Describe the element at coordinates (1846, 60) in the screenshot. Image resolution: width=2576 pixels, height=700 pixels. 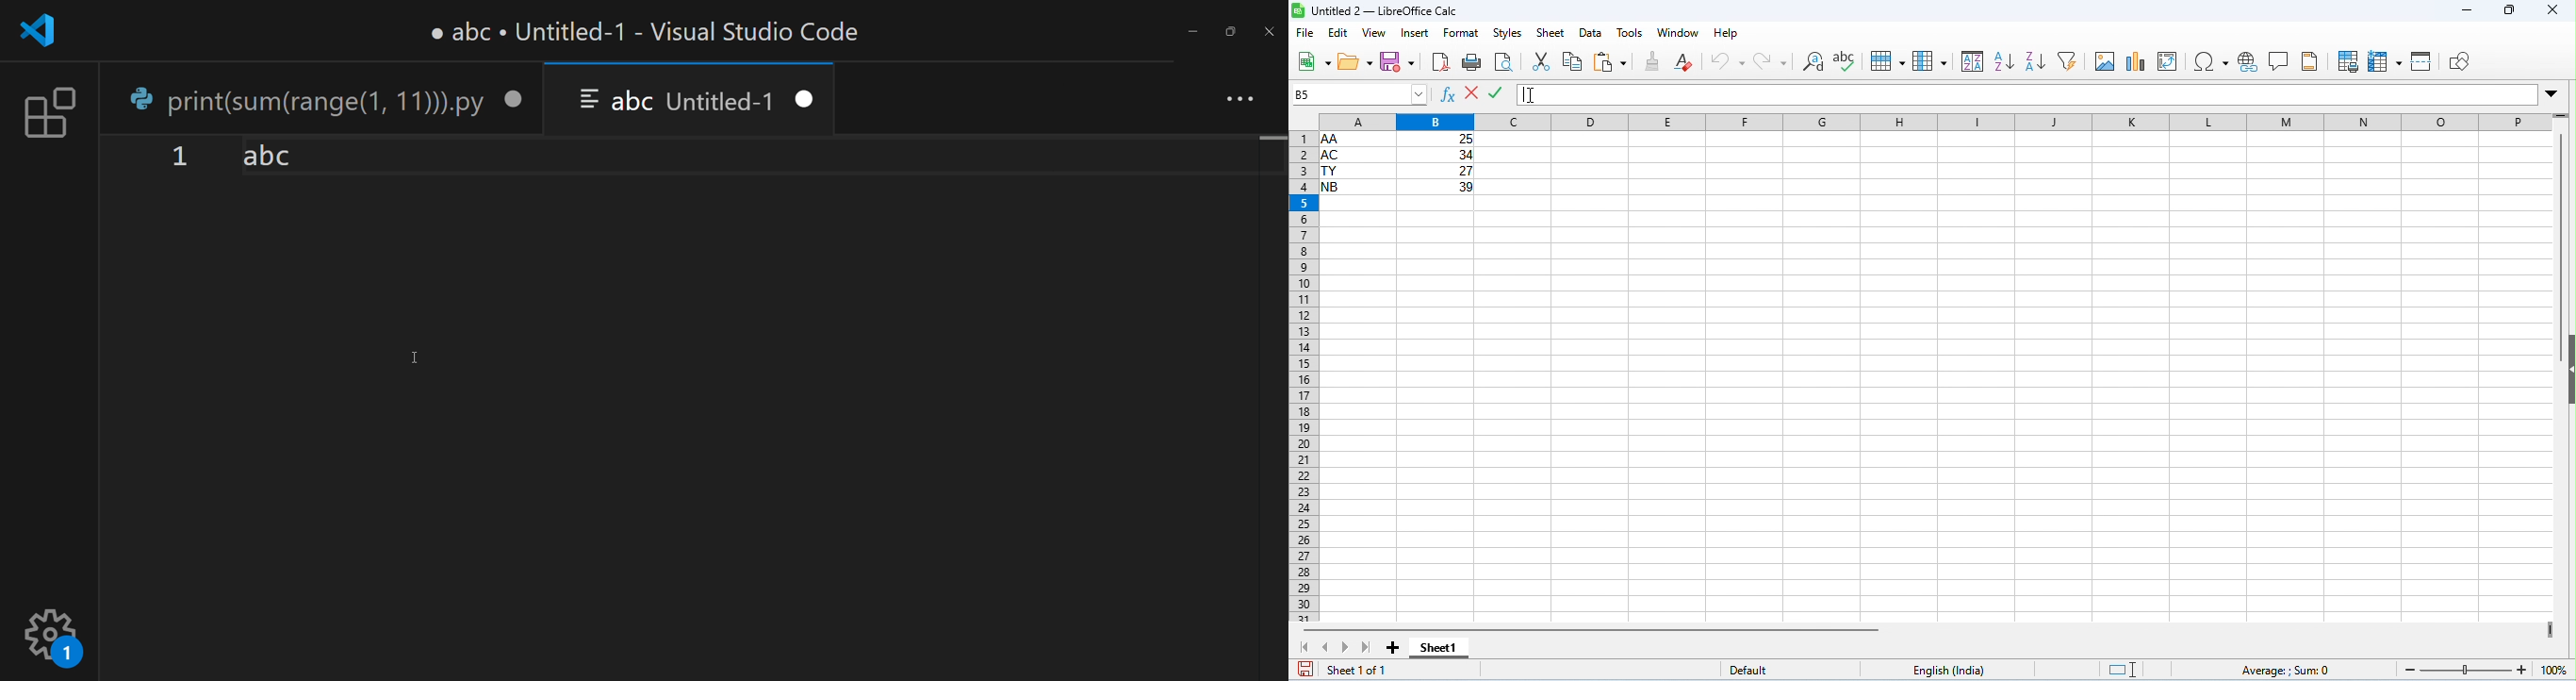
I see `spelling` at that location.